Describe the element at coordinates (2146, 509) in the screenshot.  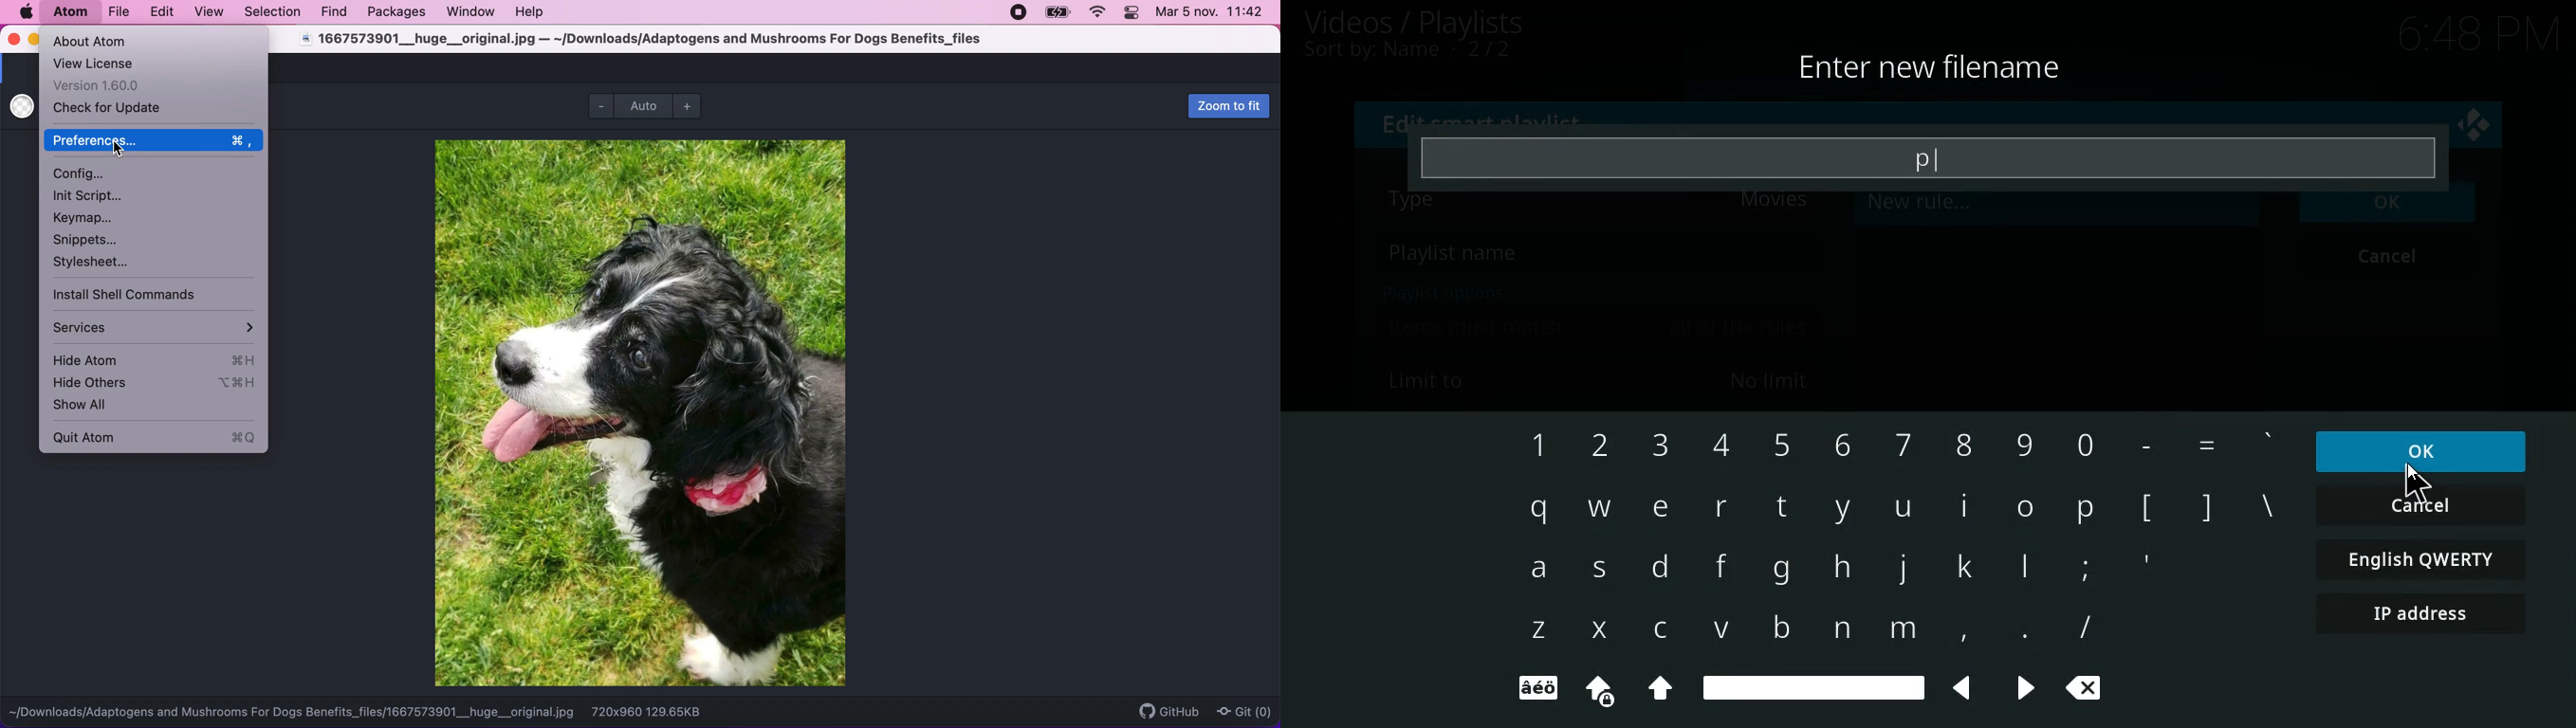
I see `[` at that location.